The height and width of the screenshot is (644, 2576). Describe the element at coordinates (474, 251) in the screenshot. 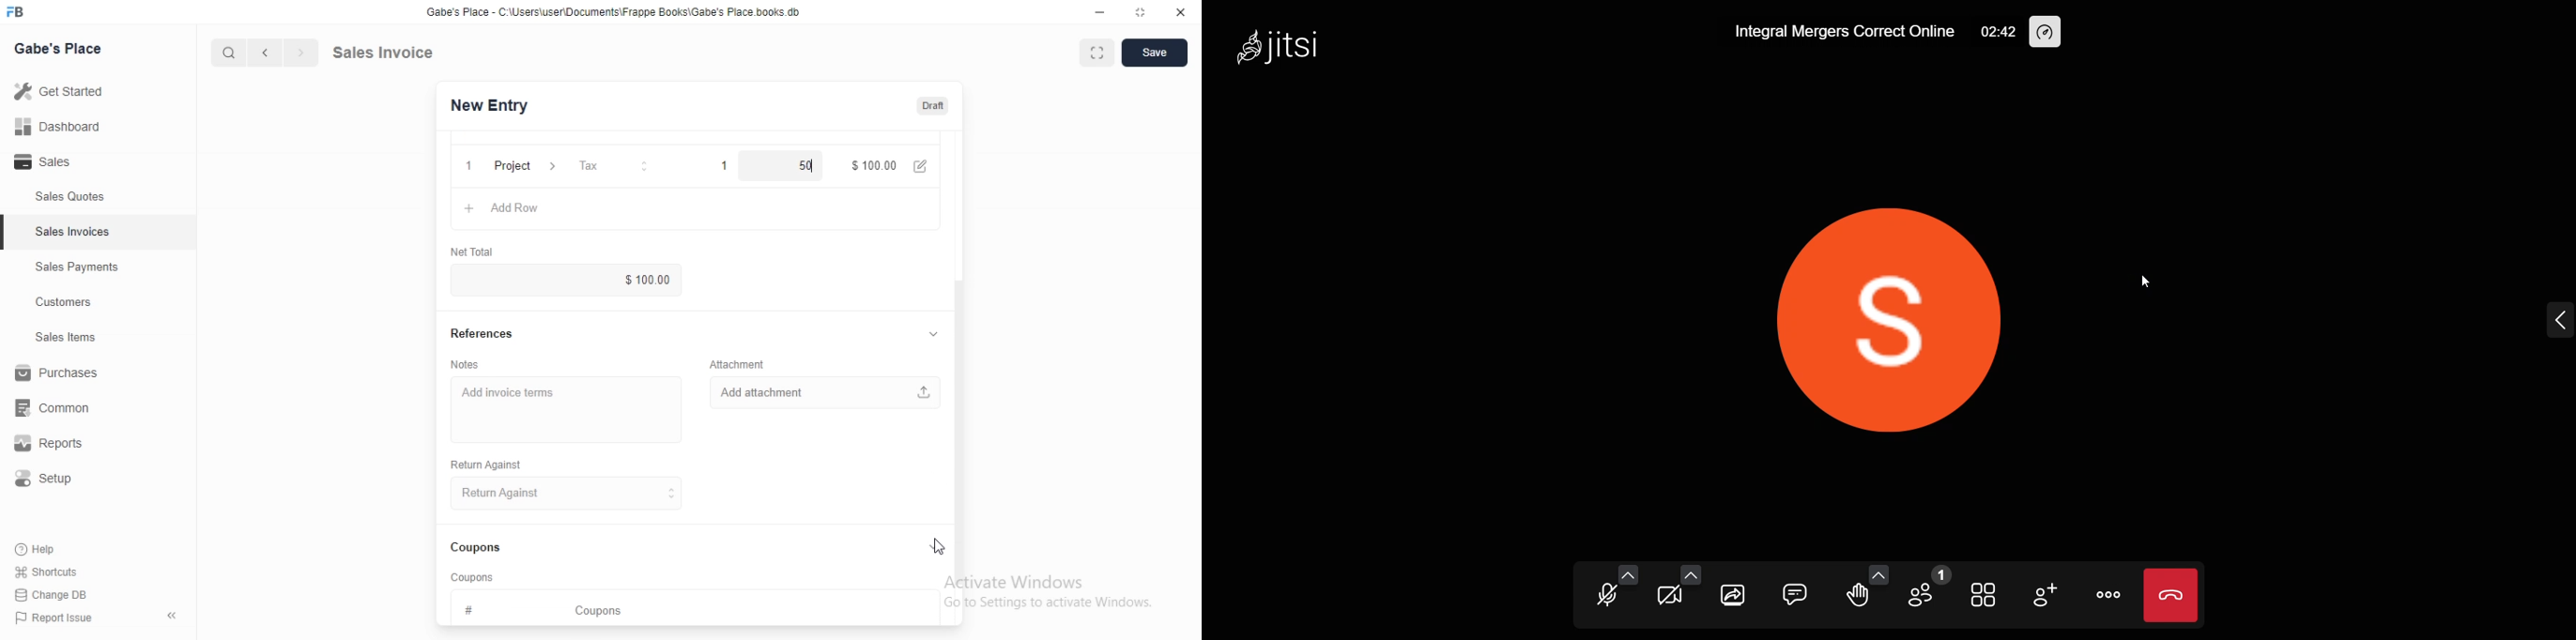

I see `‘Net Total` at that location.